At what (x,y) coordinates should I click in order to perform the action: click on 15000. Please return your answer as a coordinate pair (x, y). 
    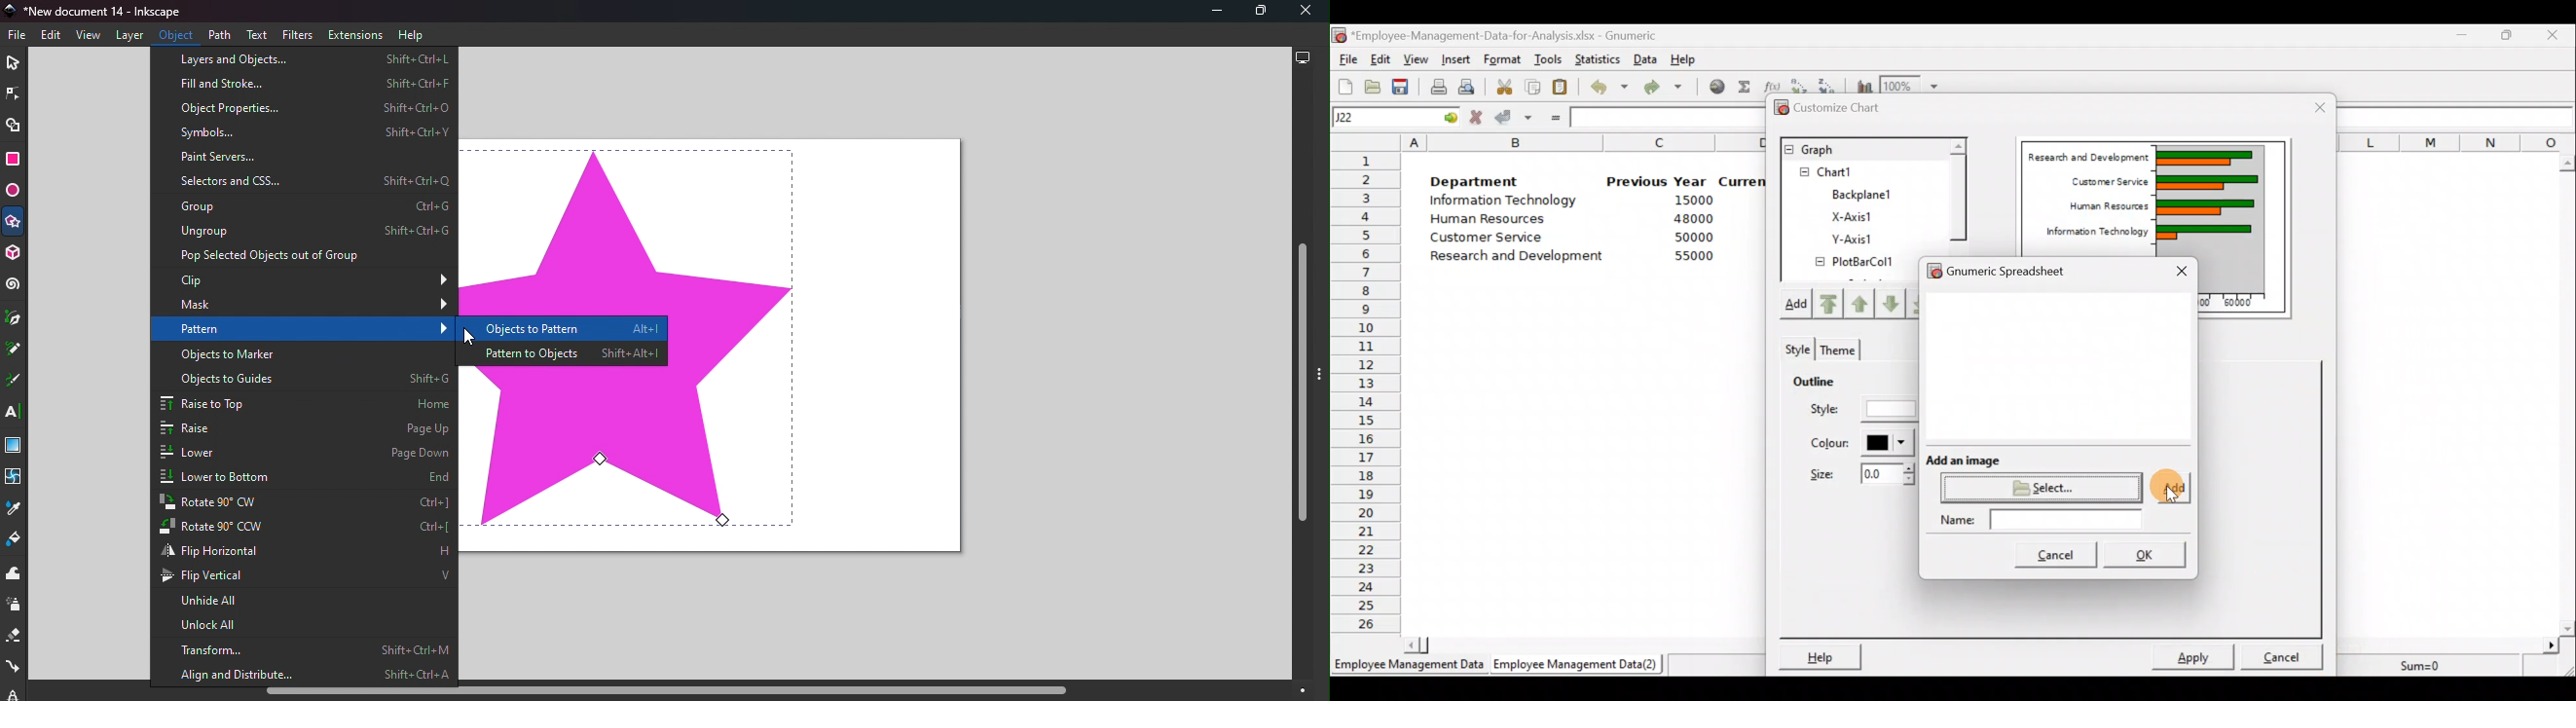
    Looking at the image, I should click on (1689, 203).